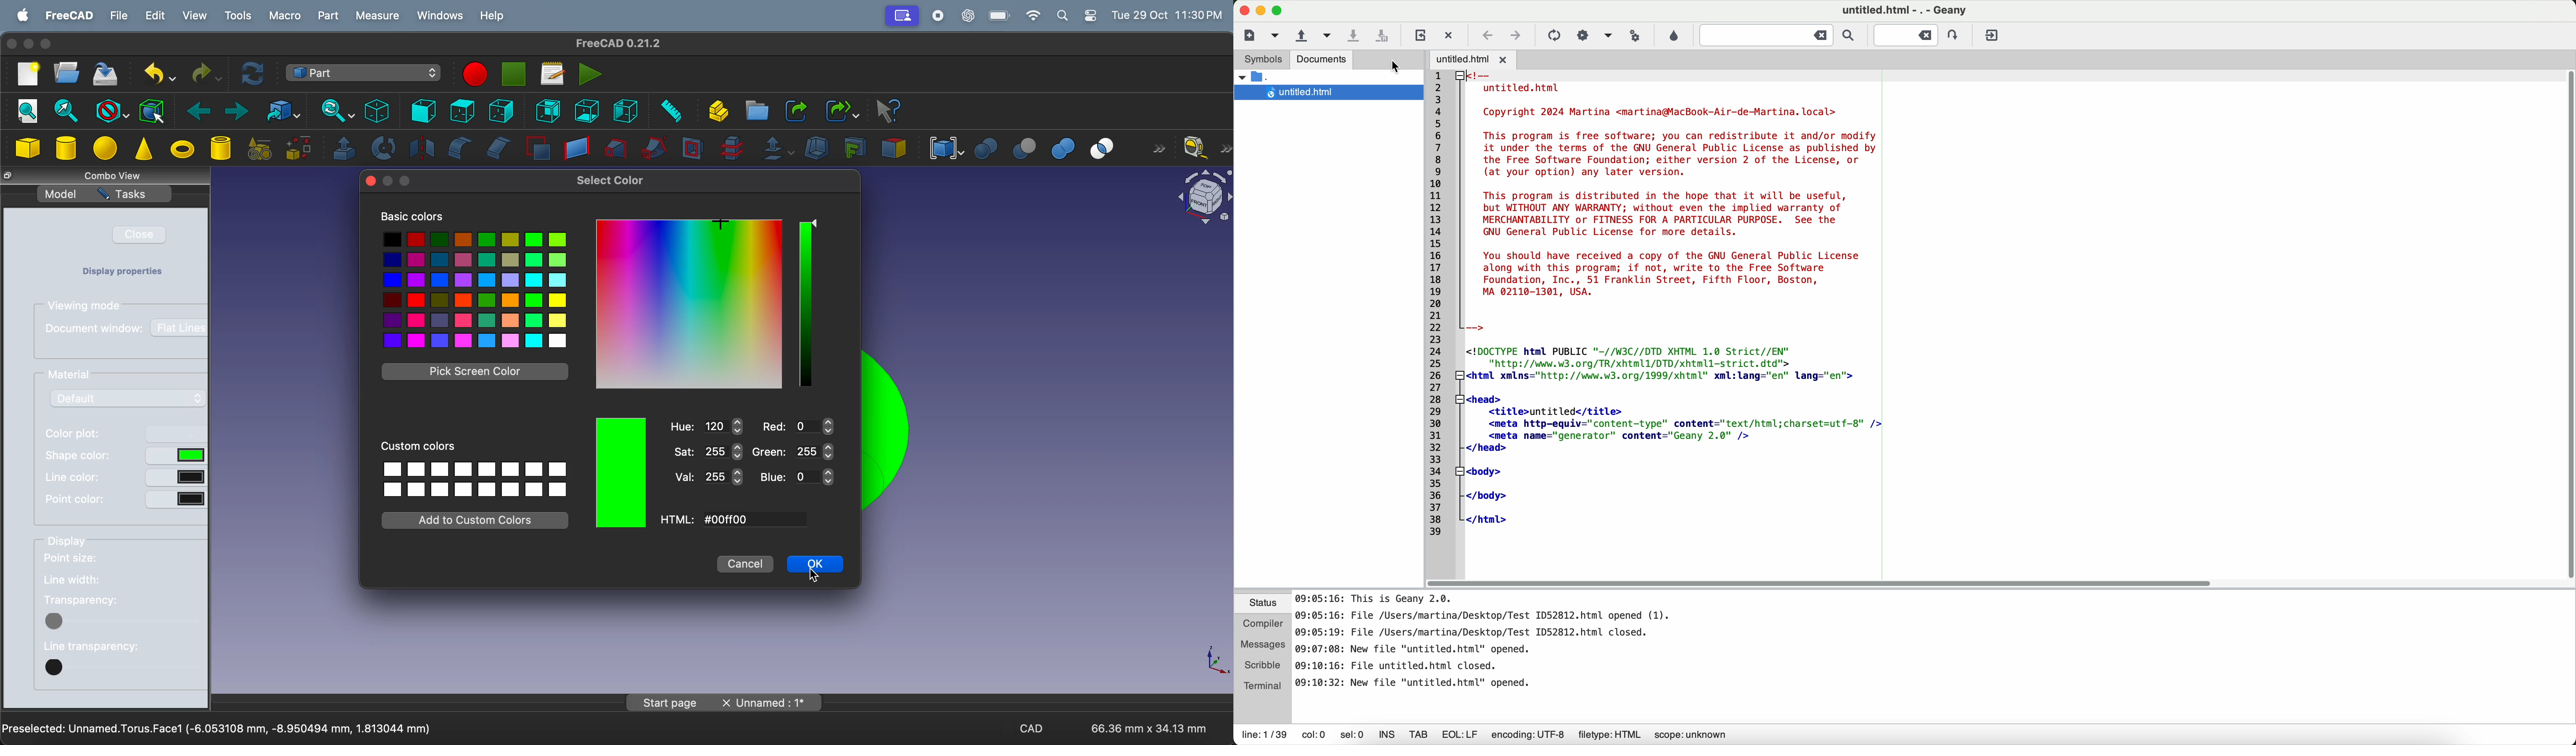  What do you see at coordinates (1031, 727) in the screenshot?
I see `CAD` at bounding box center [1031, 727].